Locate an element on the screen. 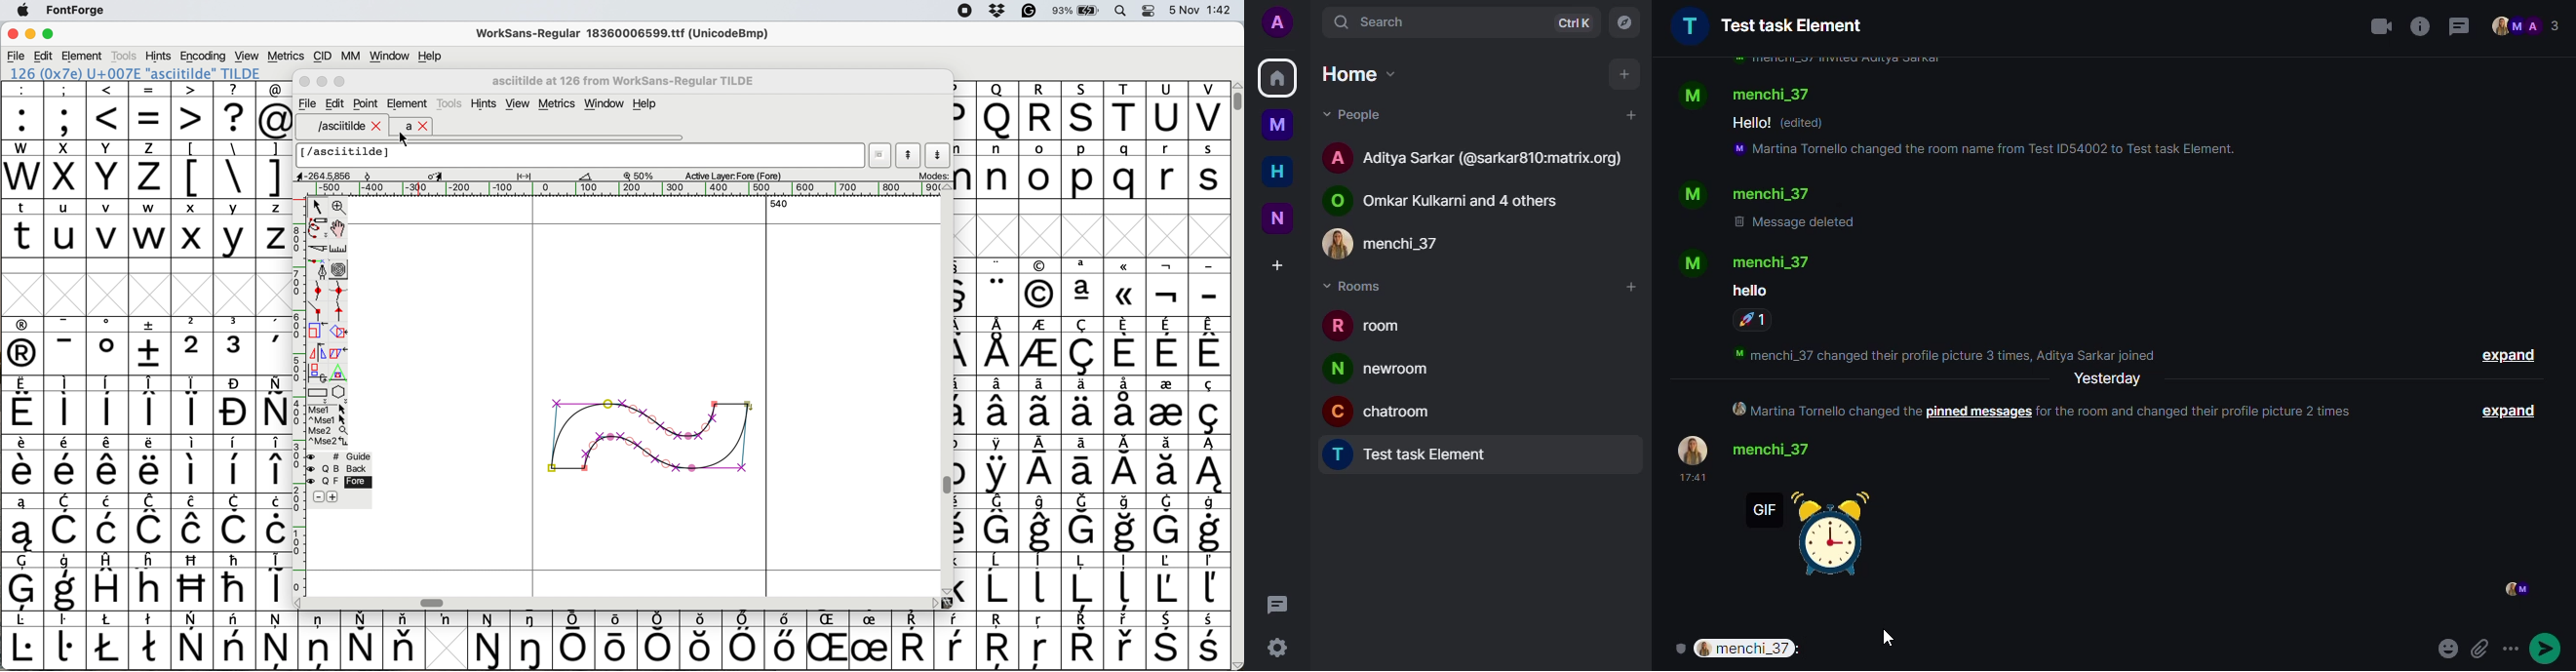 The image size is (2576, 672). emoji is located at coordinates (2442, 646).